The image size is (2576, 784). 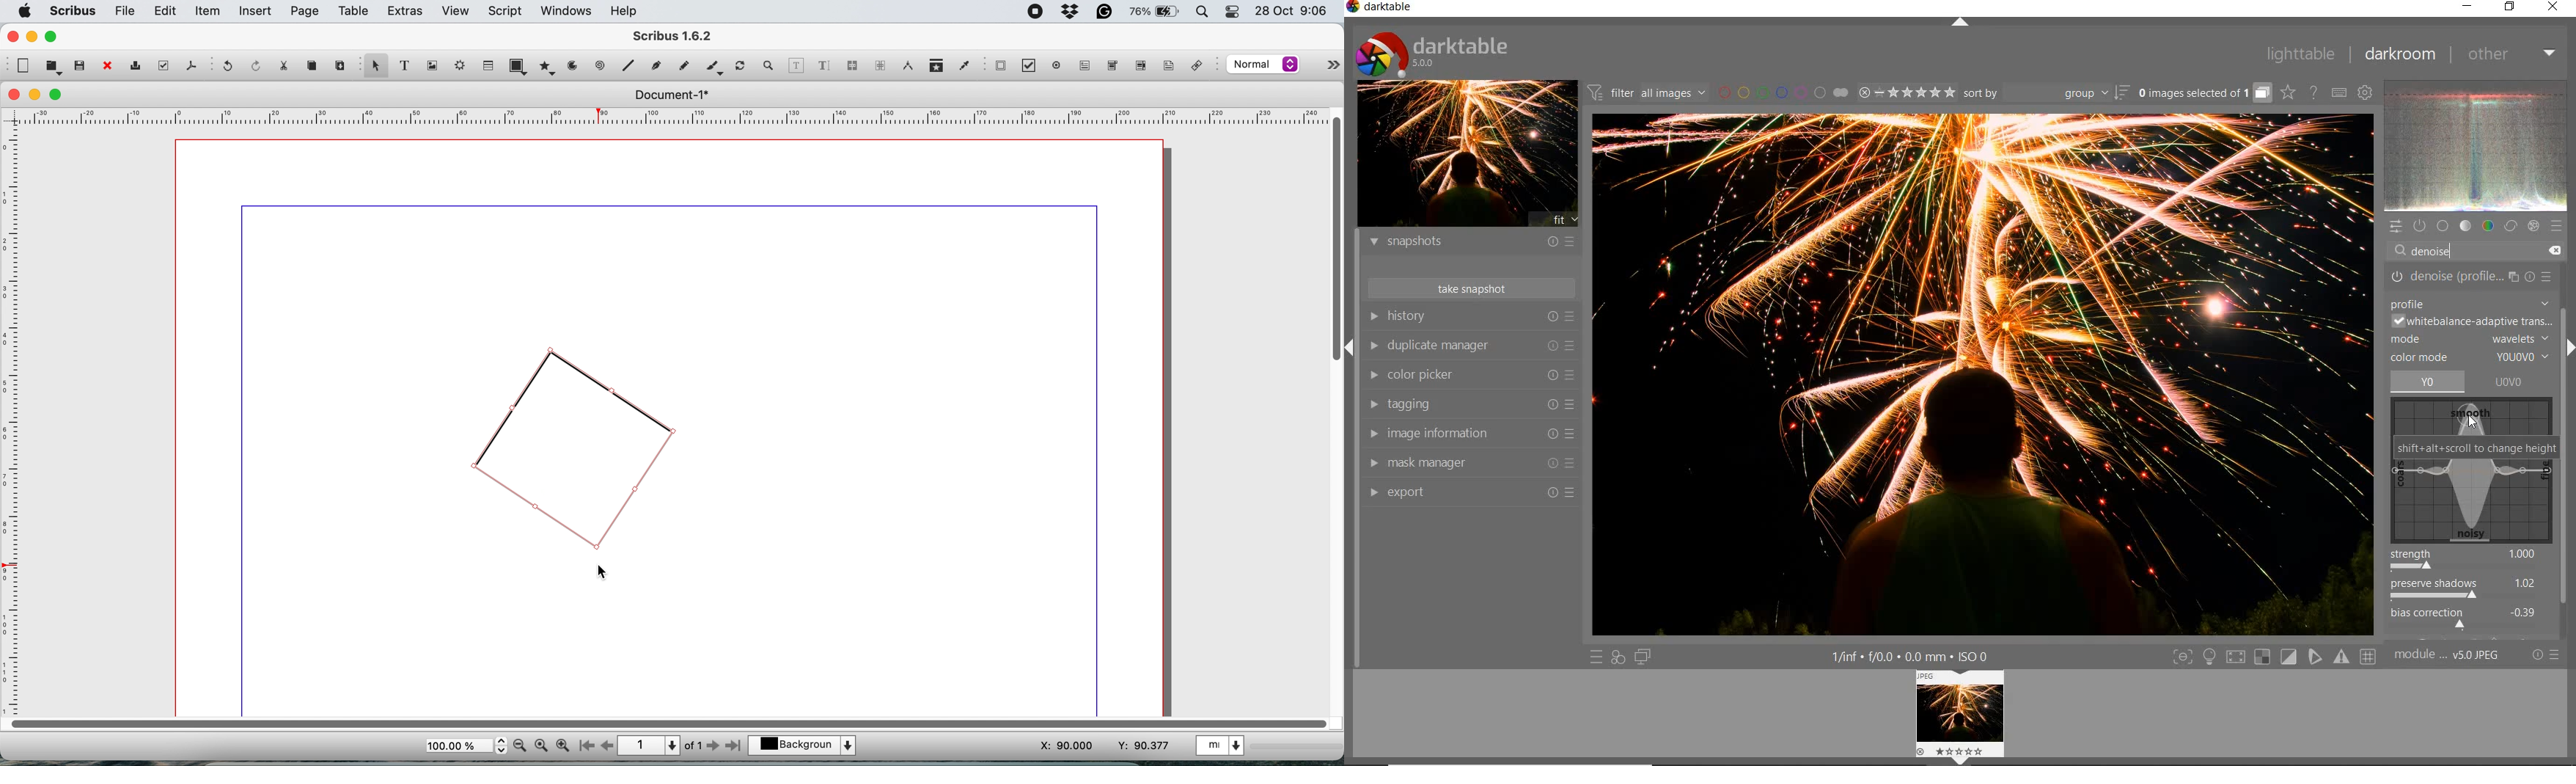 What do you see at coordinates (541, 746) in the screenshot?
I see `zoom to 100%` at bounding box center [541, 746].